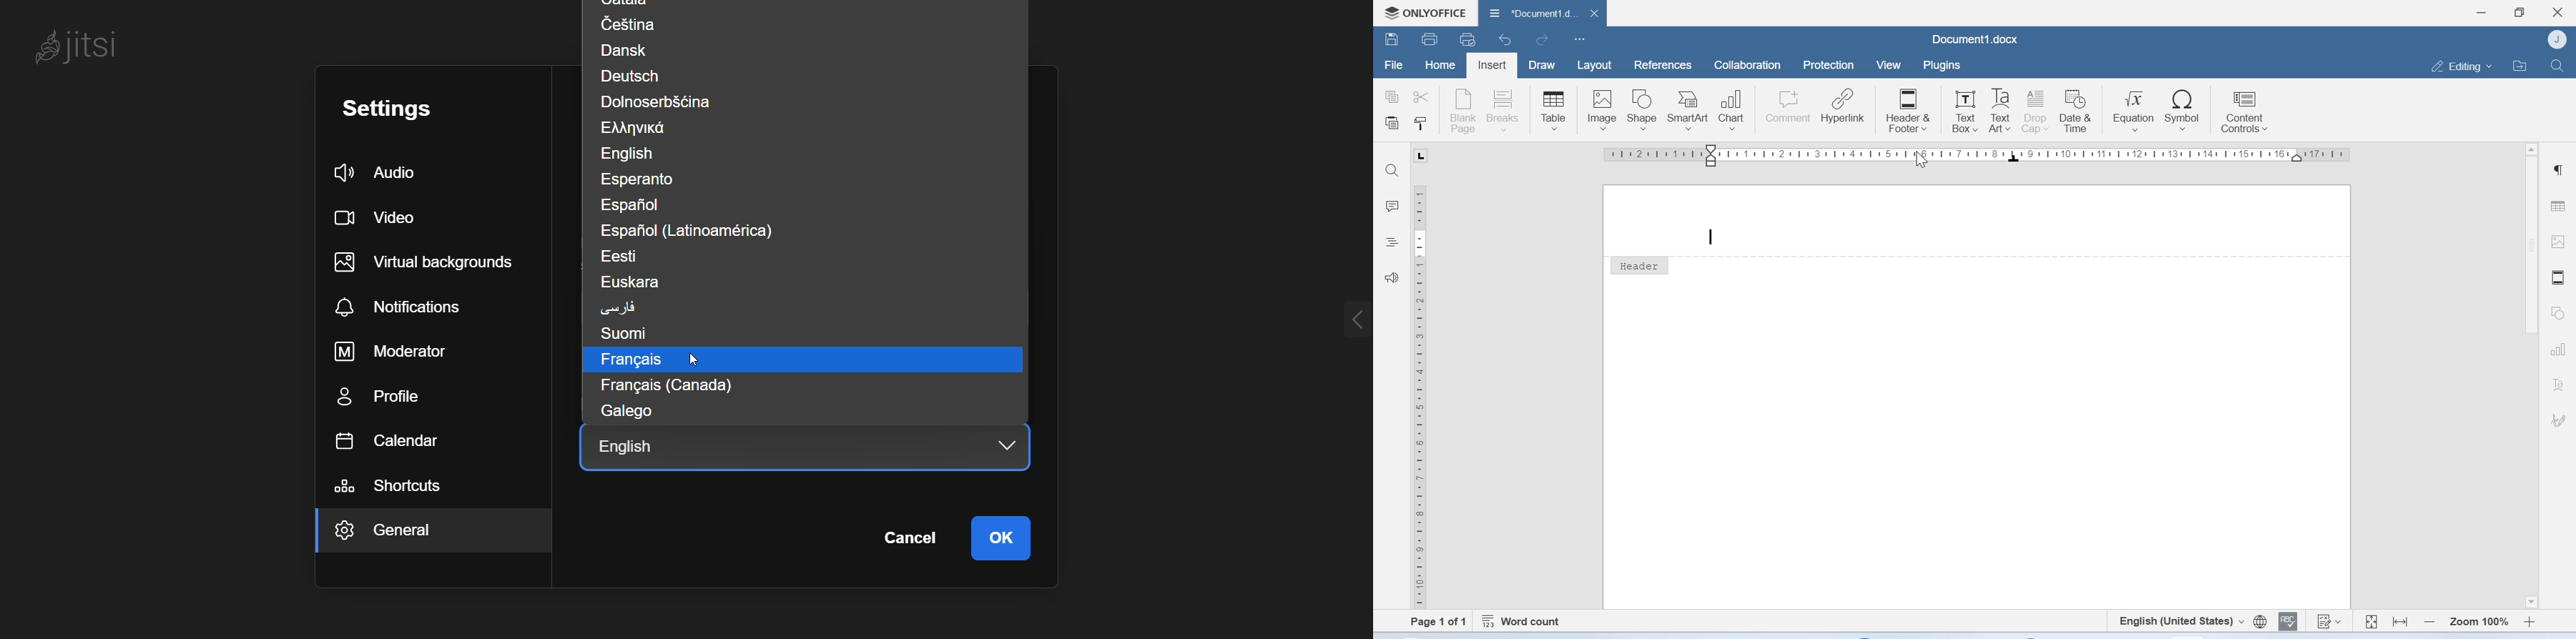 The image size is (2576, 644). I want to click on Image, so click(2560, 244).